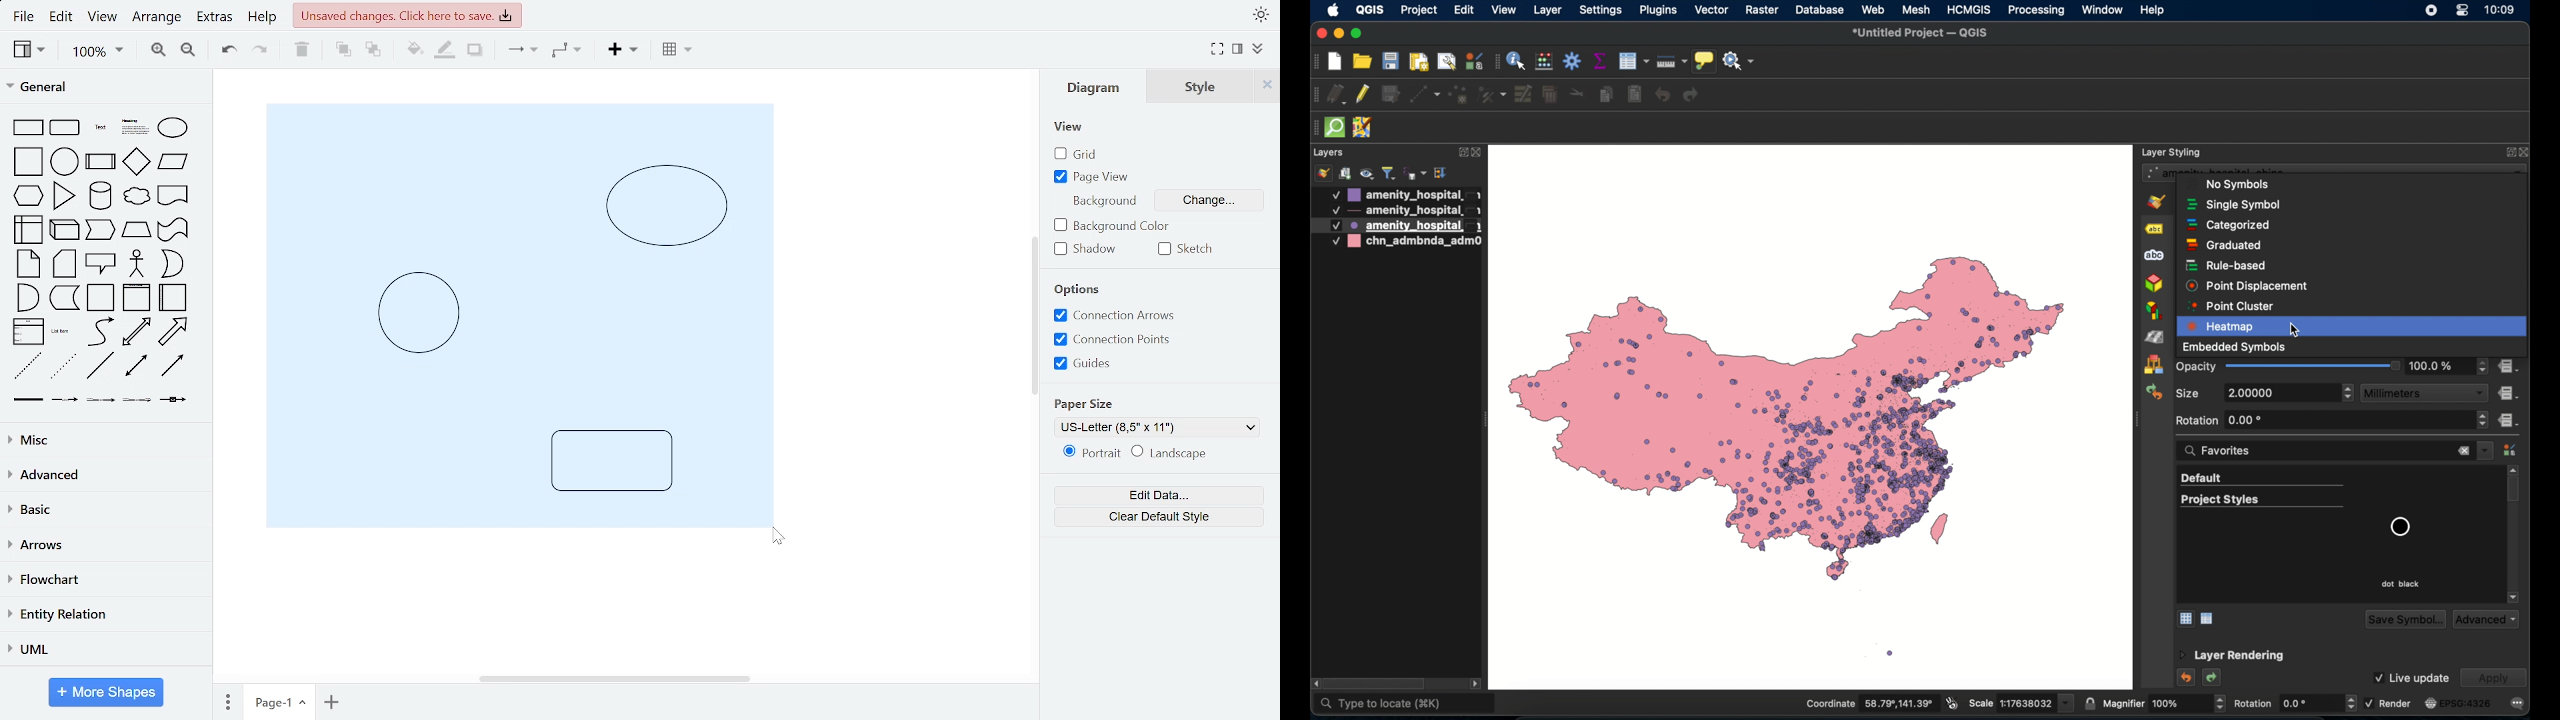  What do you see at coordinates (1740, 61) in the screenshot?
I see `no action selected` at bounding box center [1740, 61].